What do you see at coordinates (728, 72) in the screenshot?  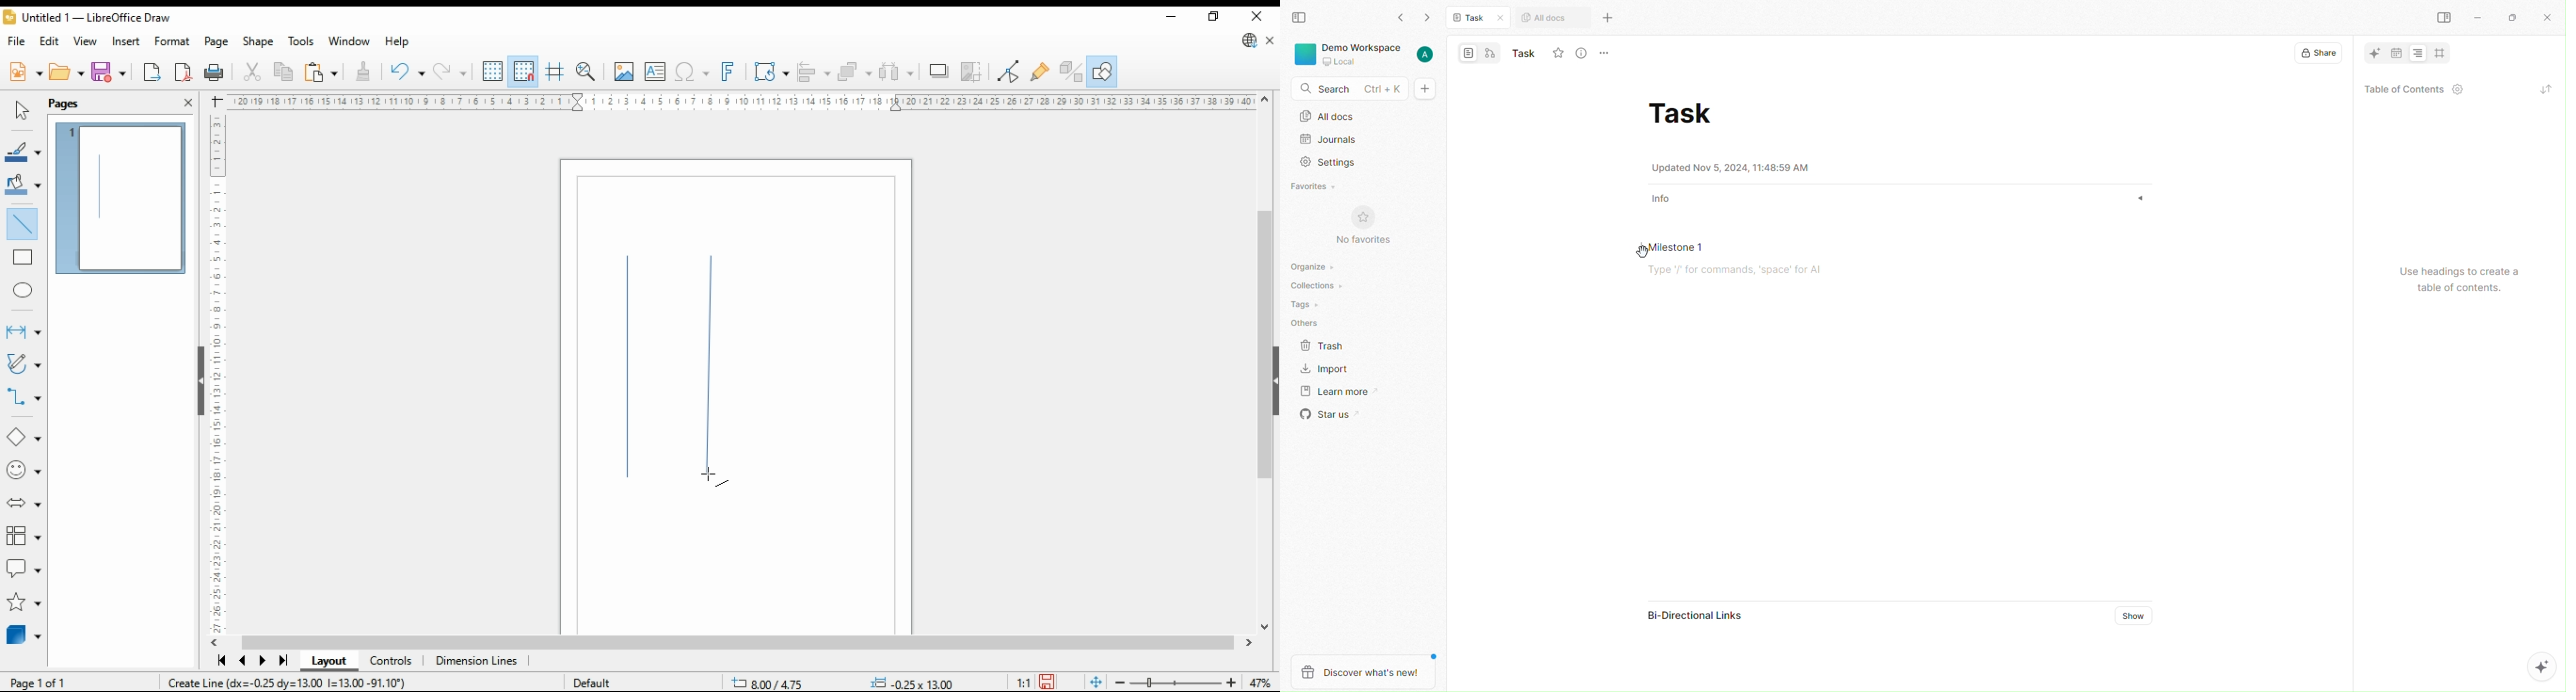 I see `insert fontwork text` at bounding box center [728, 72].